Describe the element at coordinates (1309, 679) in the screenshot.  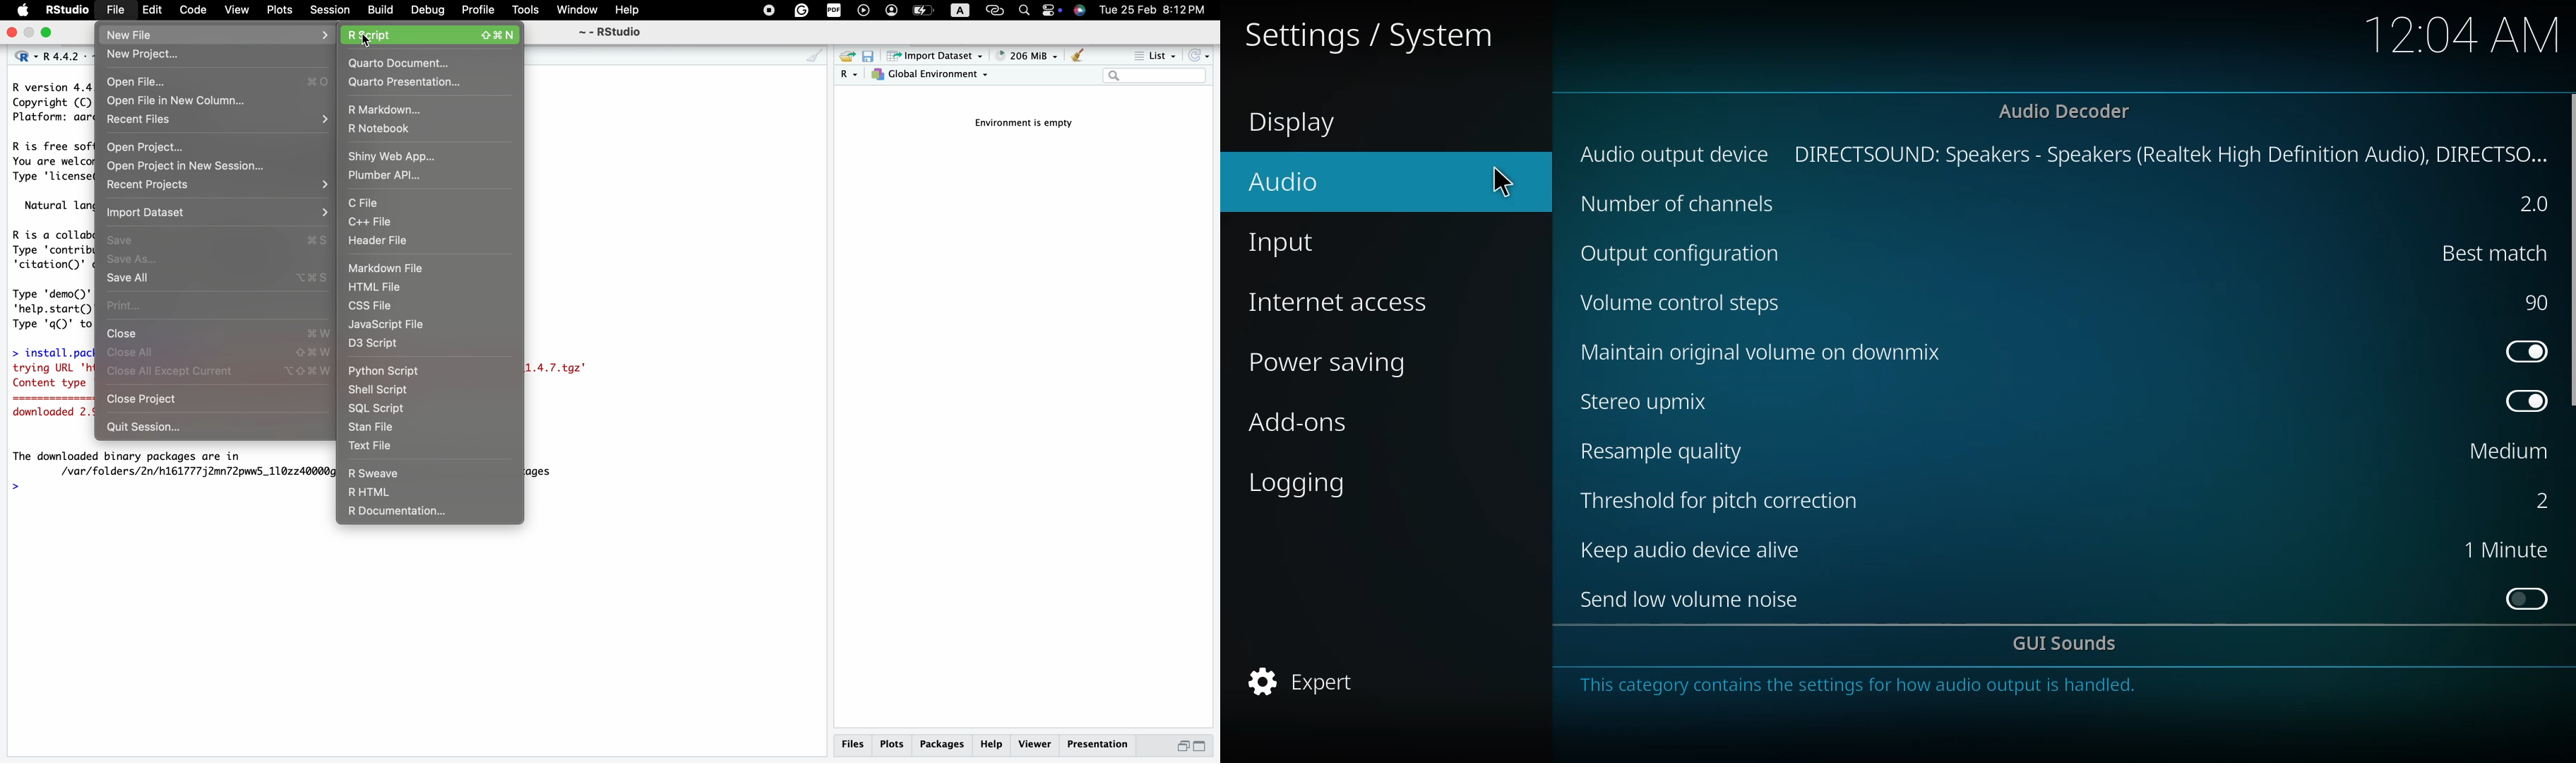
I see `expert` at that location.